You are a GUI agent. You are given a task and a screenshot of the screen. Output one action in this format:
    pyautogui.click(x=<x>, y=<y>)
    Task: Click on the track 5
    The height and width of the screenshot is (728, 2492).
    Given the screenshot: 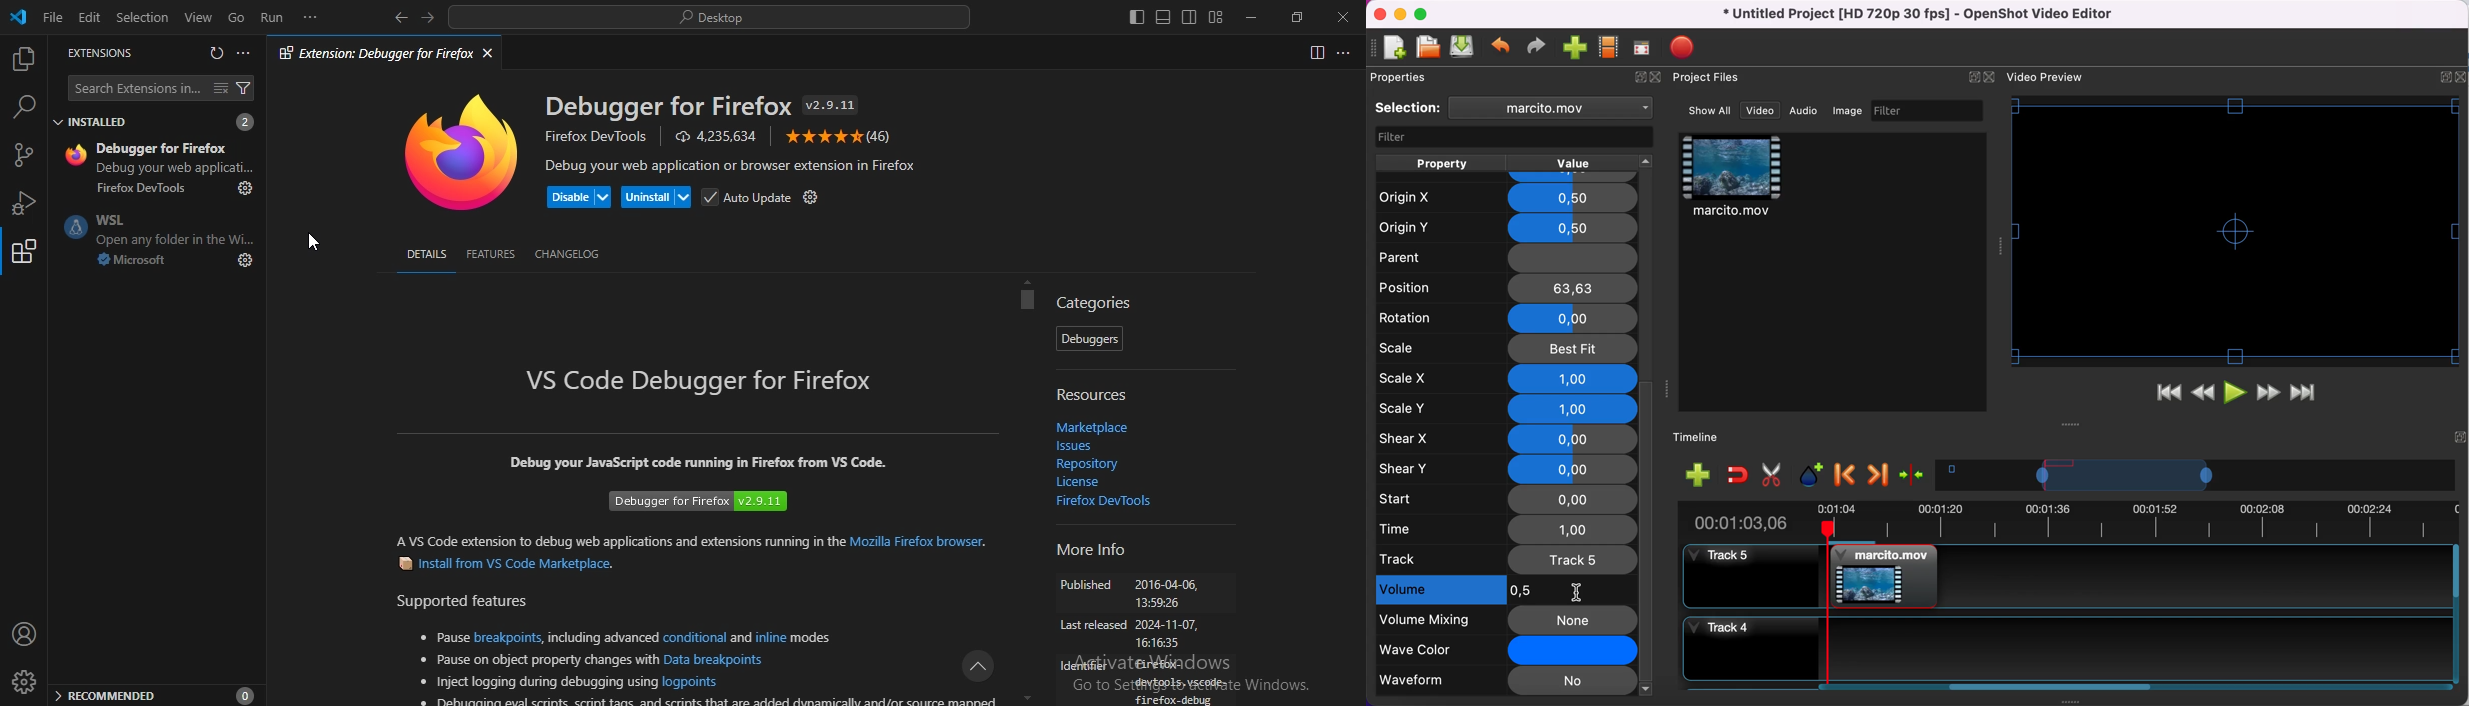 What is the action you would take?
    pyautogui.click(x=1507, y=559)
    